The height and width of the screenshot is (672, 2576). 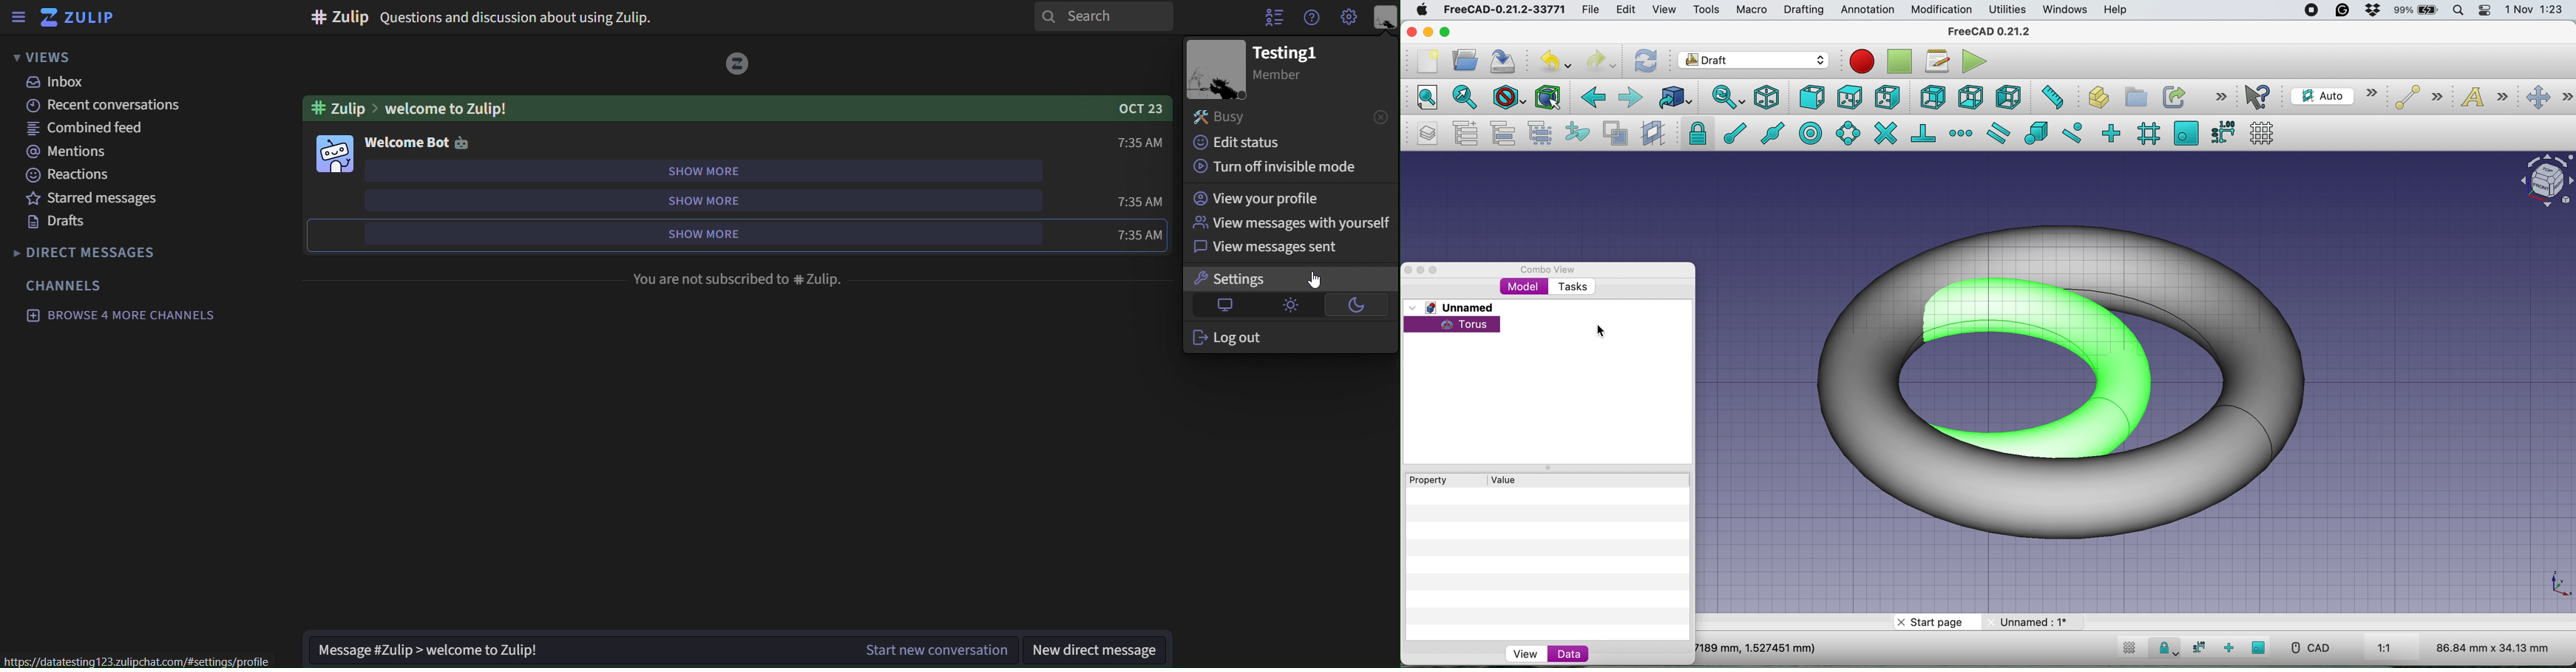 I want to click on snap endpoint, so click(x=1733, y=132).